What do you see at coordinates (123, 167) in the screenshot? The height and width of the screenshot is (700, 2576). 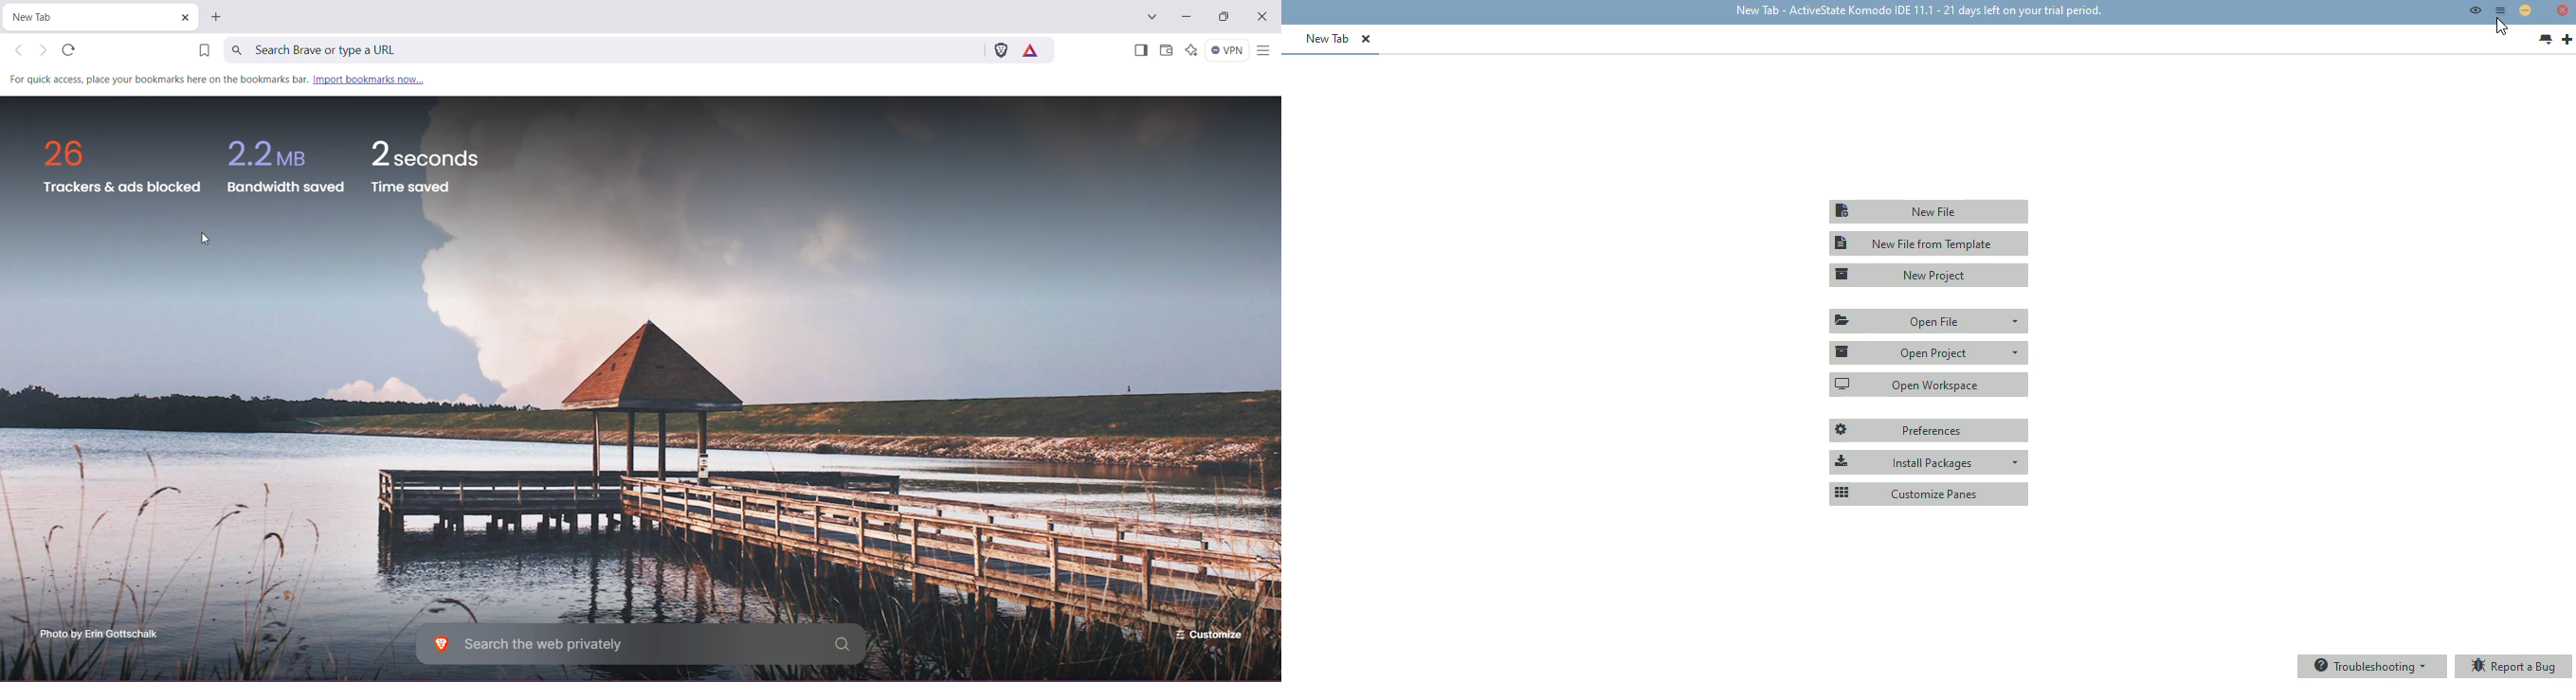 I see `trackers and ads blocked` at bounding box center [123, 167].